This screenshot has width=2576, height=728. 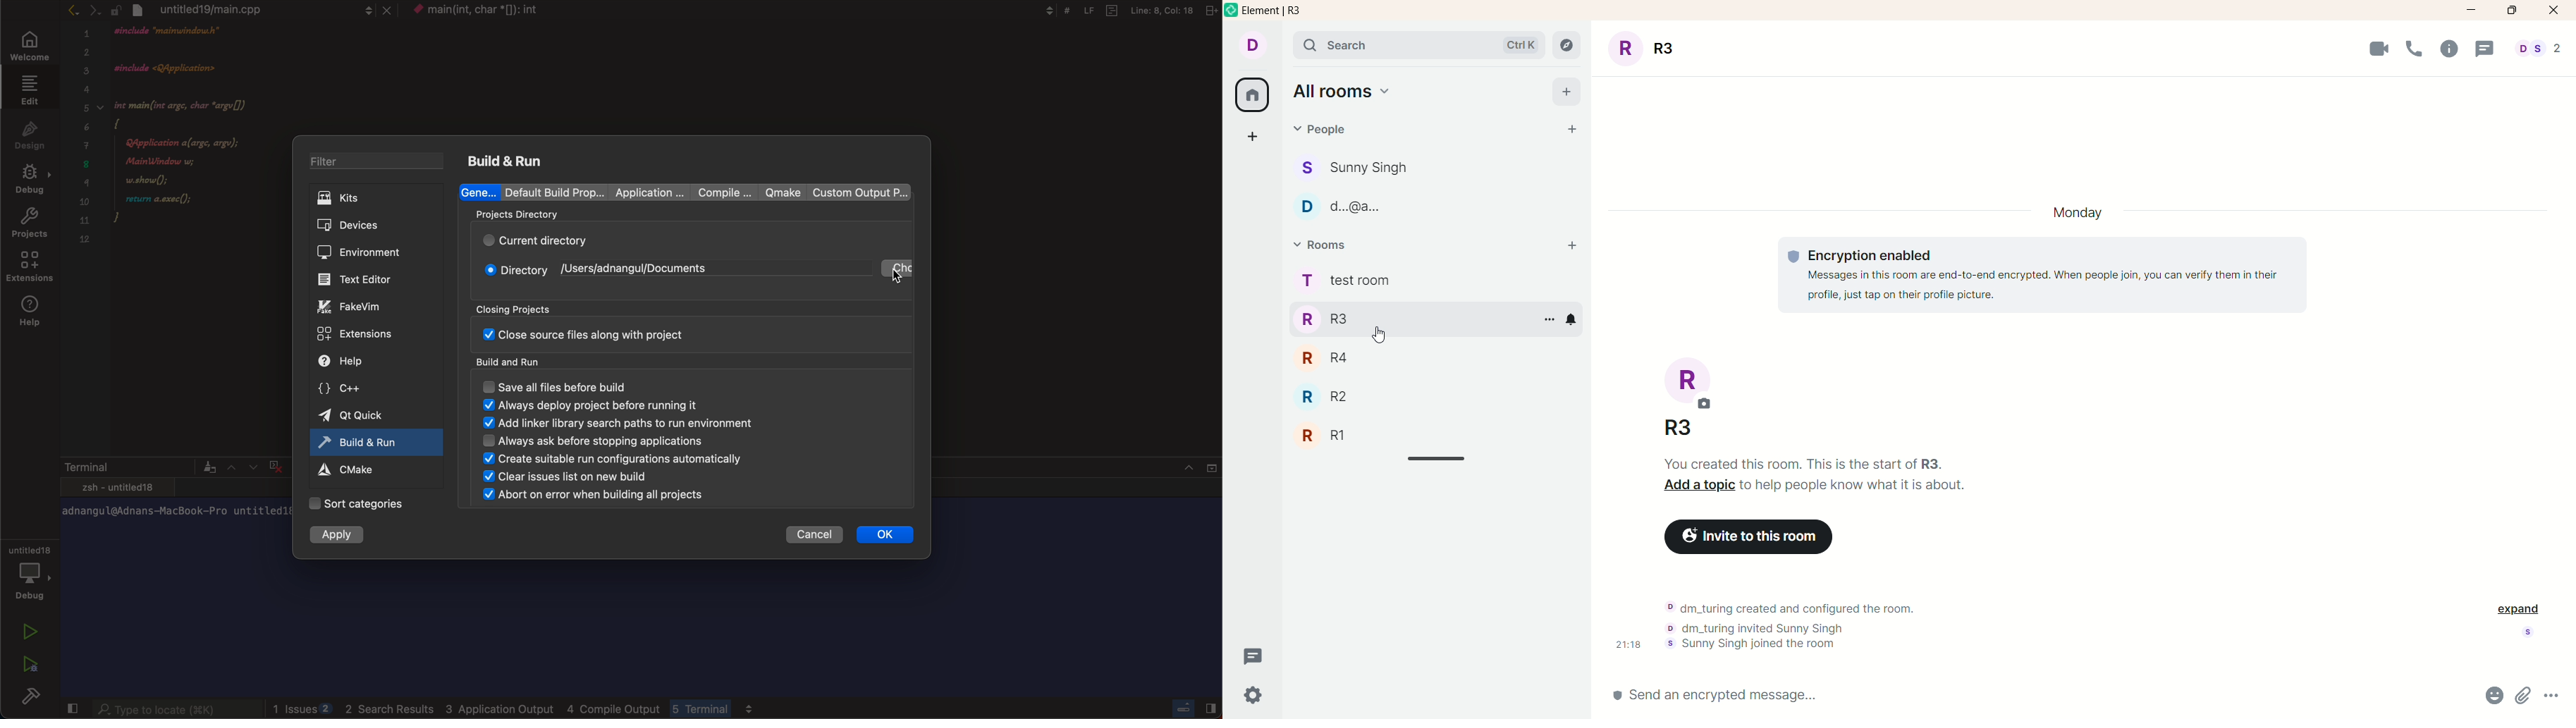 What do you see at coordinates (1373, 166) in the screenshot?
I see `people` at bounding box center [1373, 166].